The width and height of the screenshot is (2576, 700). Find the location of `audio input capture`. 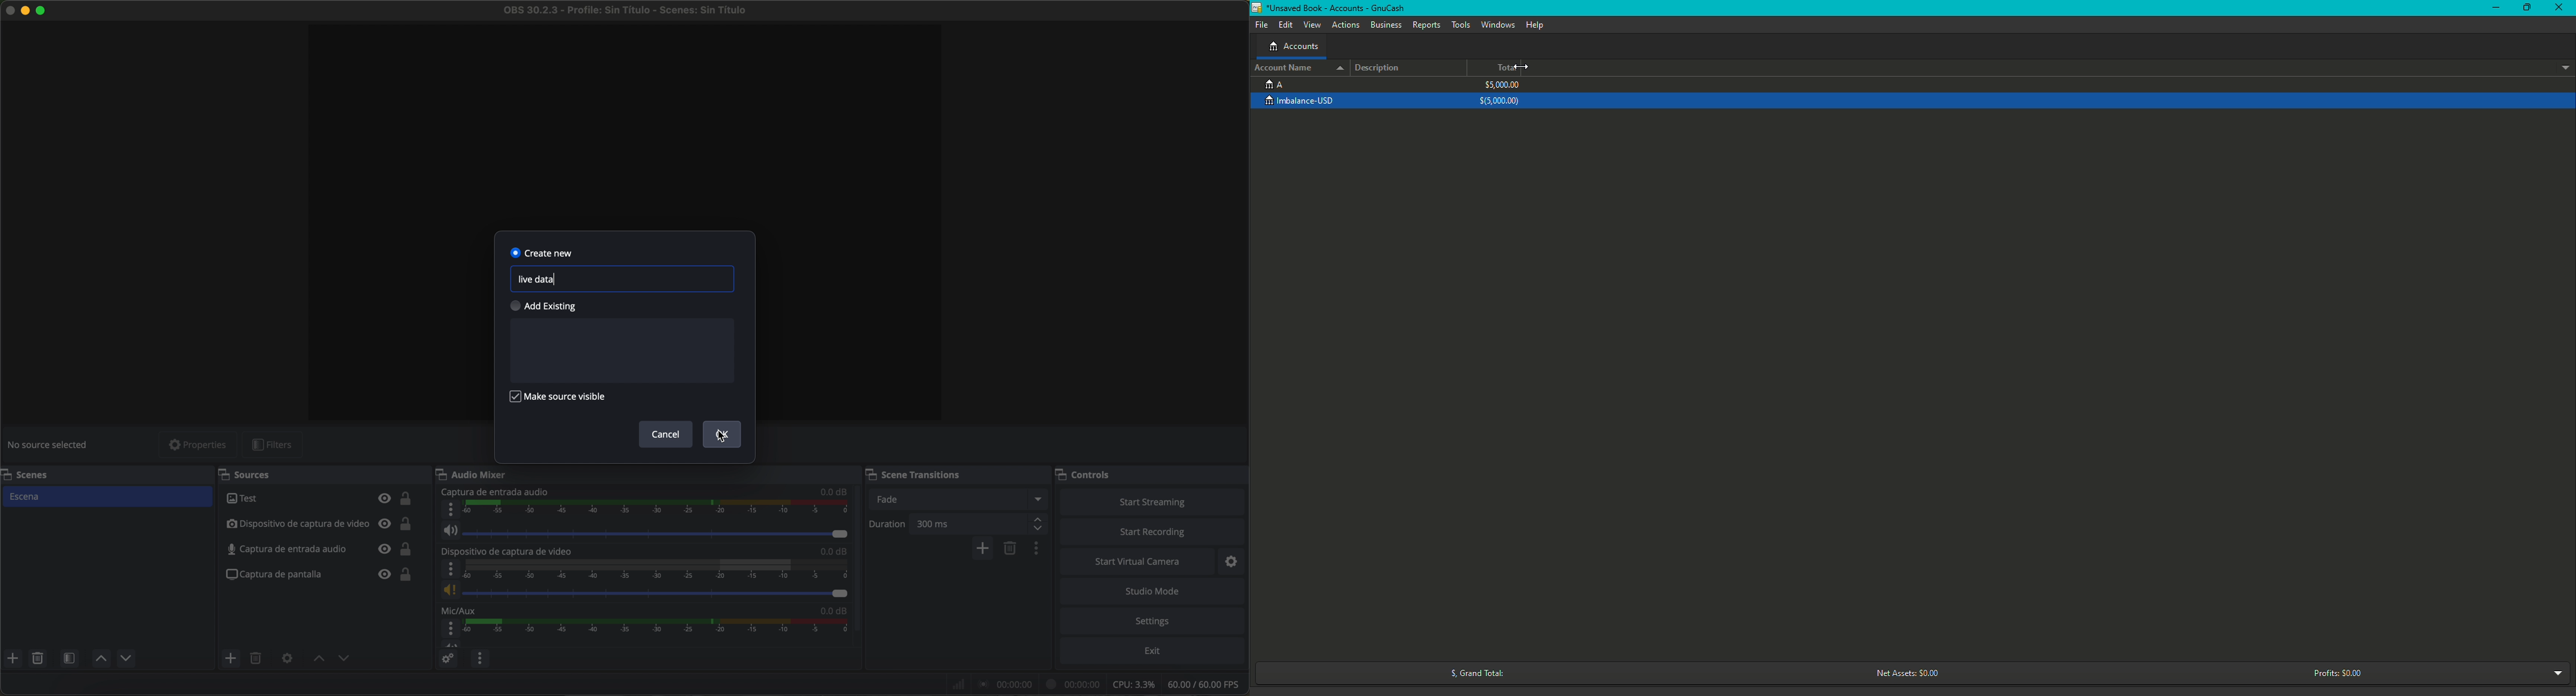

audio input capture is located at coordinates (322, 549).